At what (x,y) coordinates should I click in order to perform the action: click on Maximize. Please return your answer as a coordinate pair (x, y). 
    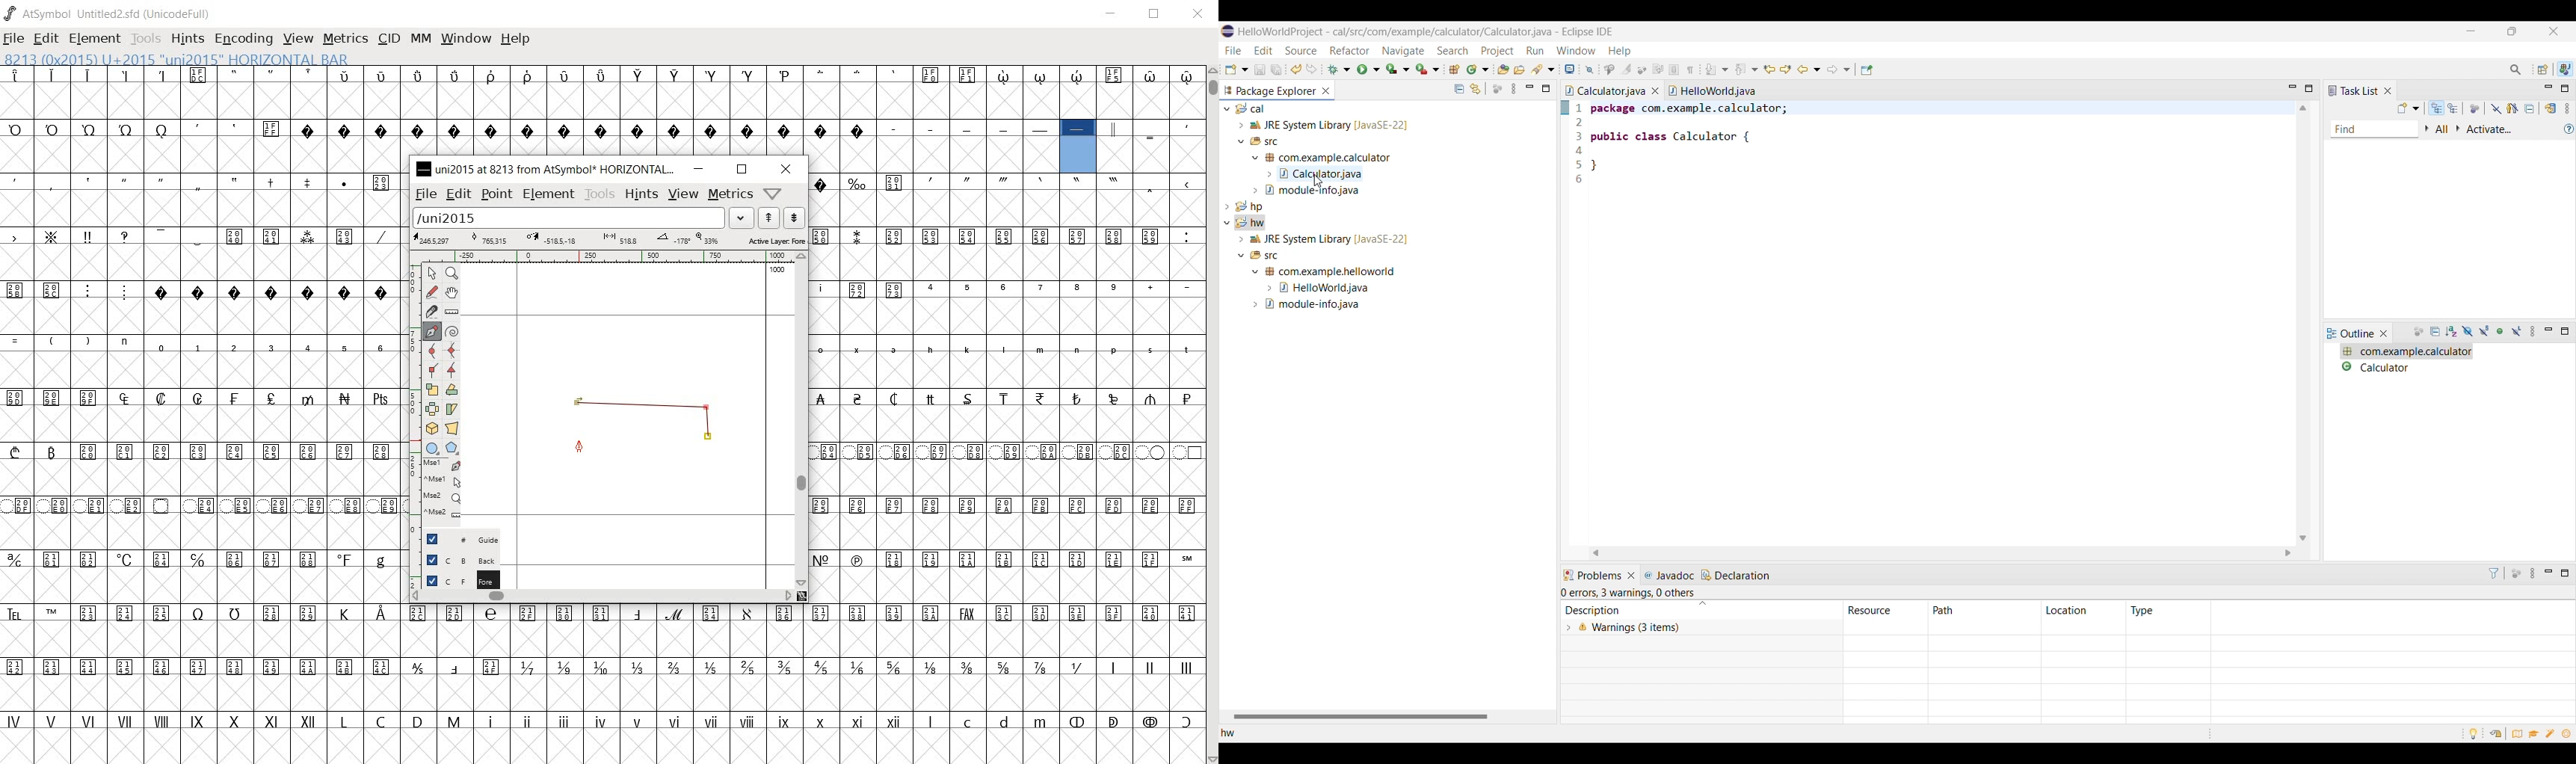
    Looking at the image, I should click on (2565, 88).